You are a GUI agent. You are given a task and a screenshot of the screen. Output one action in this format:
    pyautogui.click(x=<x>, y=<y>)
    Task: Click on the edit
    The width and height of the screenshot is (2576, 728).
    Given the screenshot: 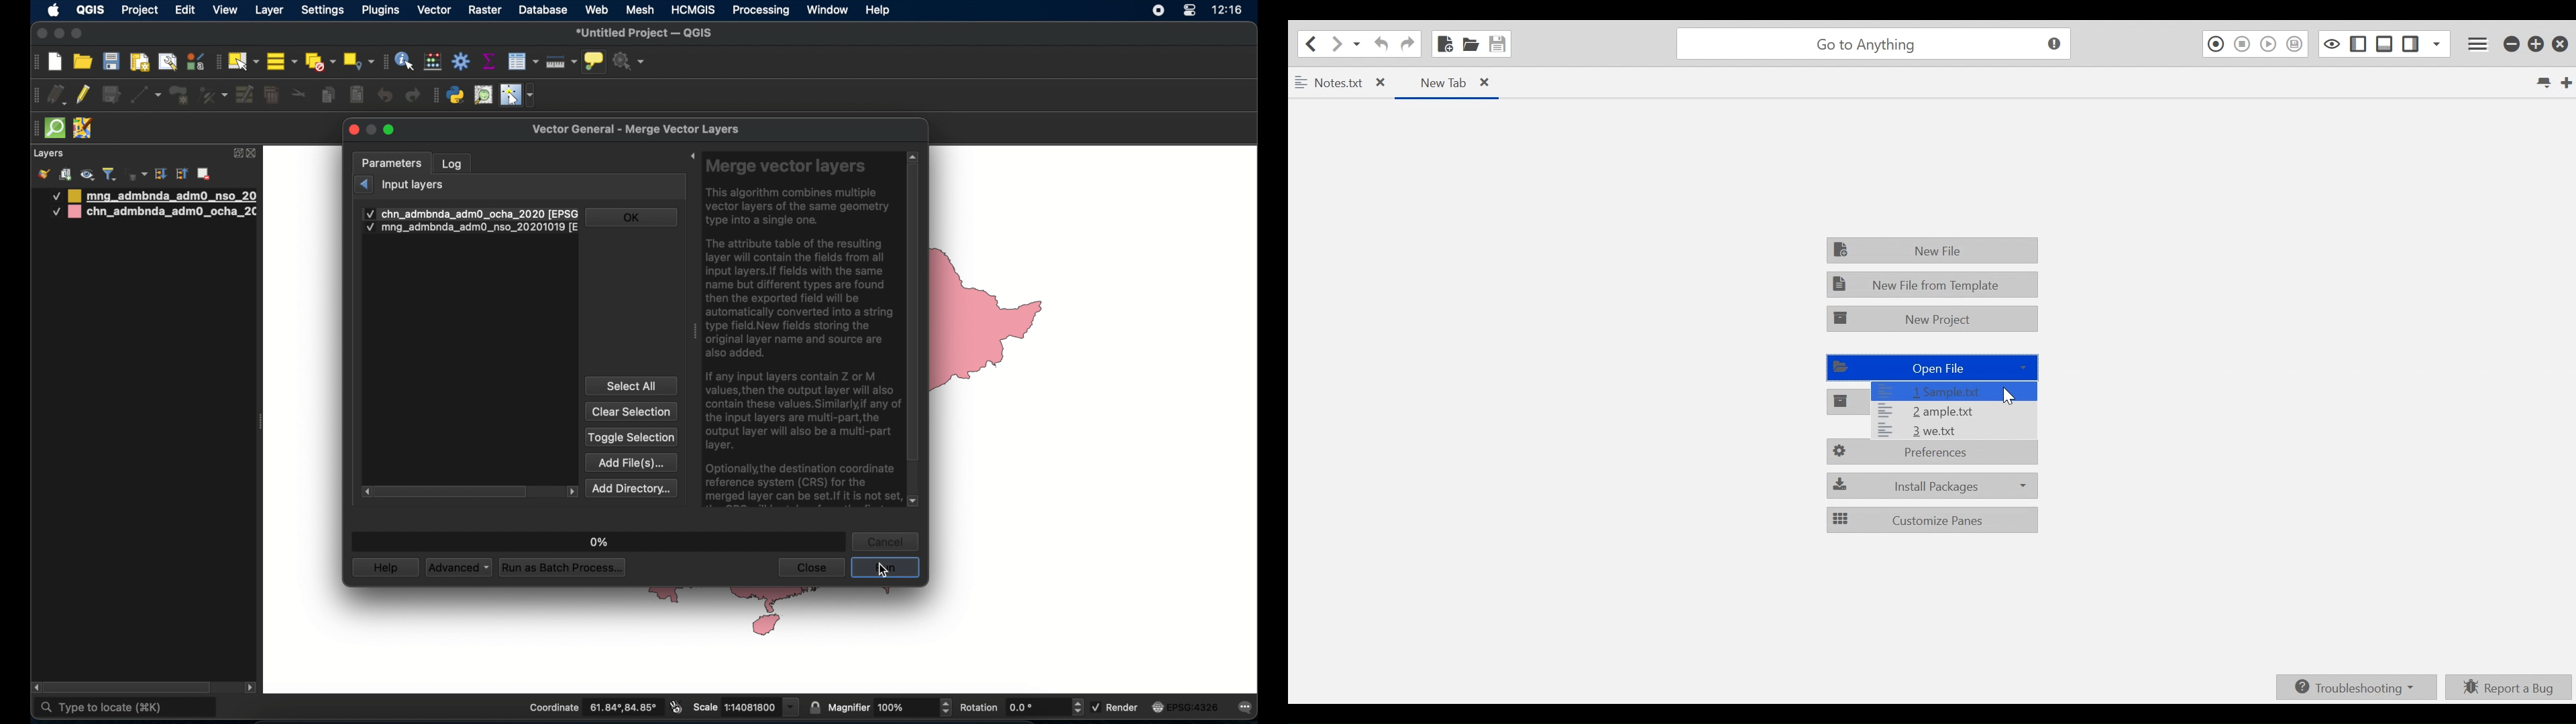 What is the action you would take?
    pyautogui.click(x=185, y=11)
    